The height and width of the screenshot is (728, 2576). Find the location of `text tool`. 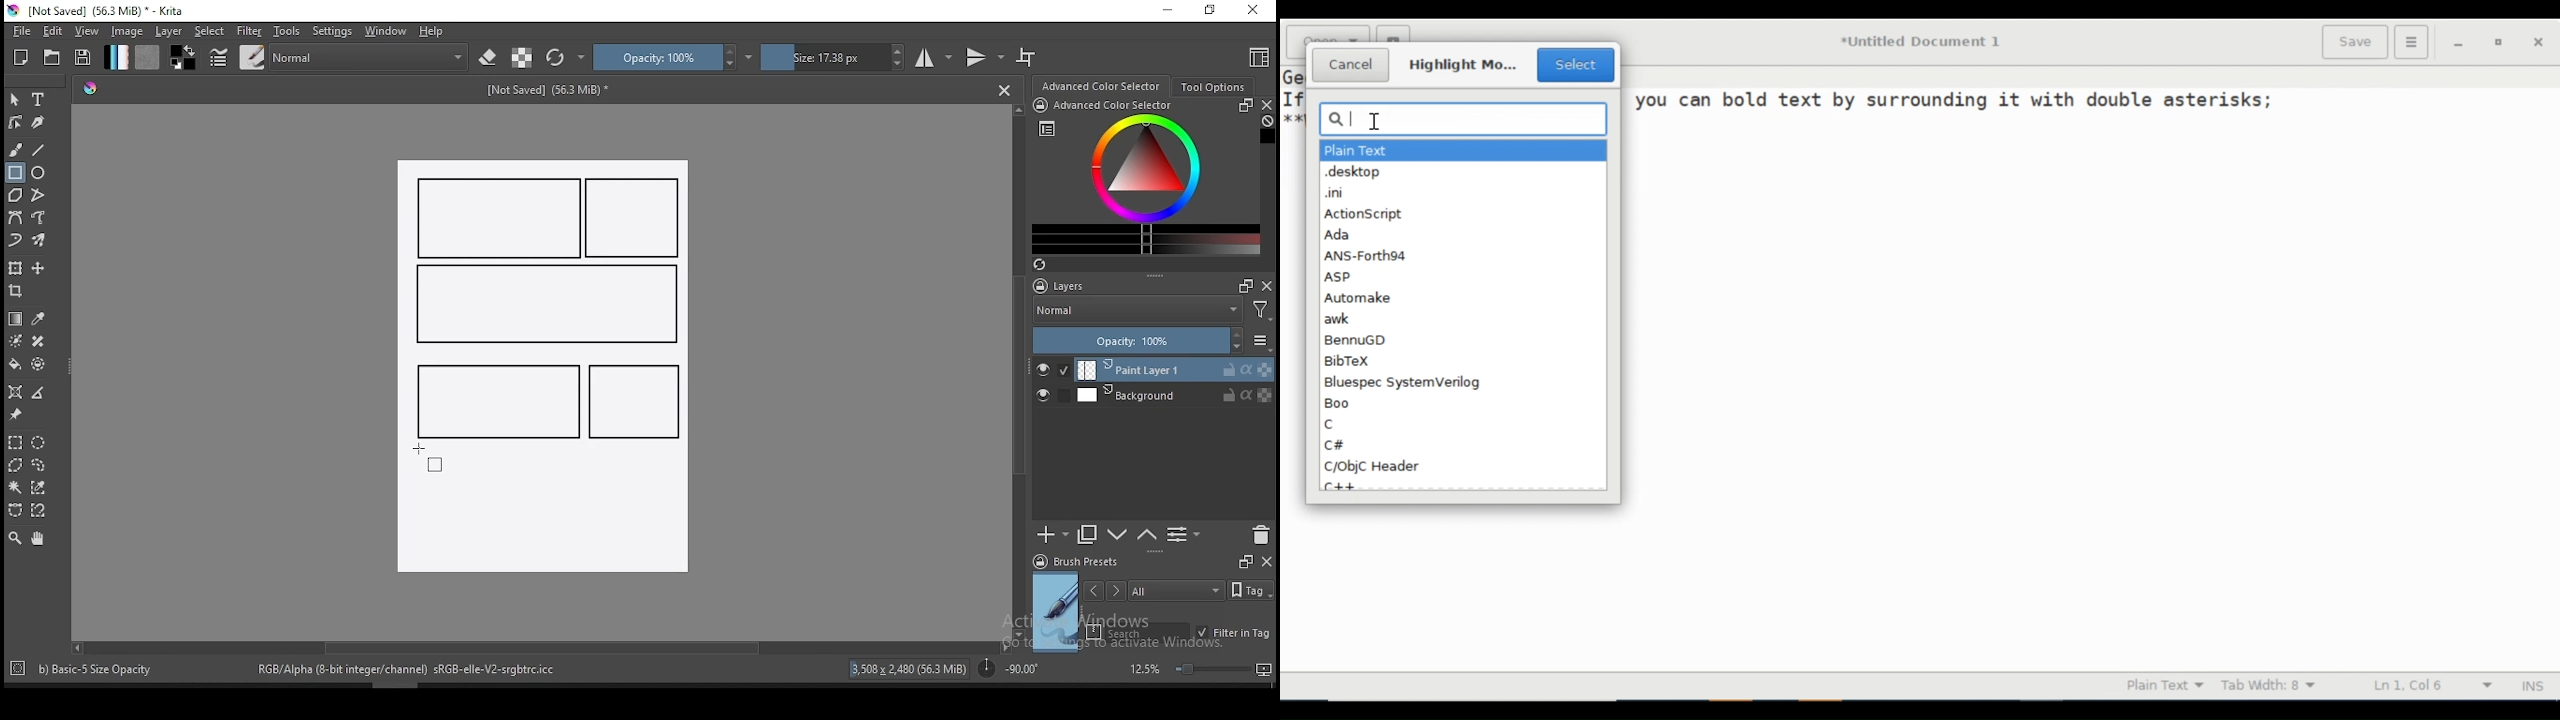

text tool is located at coordinates (39, 100).